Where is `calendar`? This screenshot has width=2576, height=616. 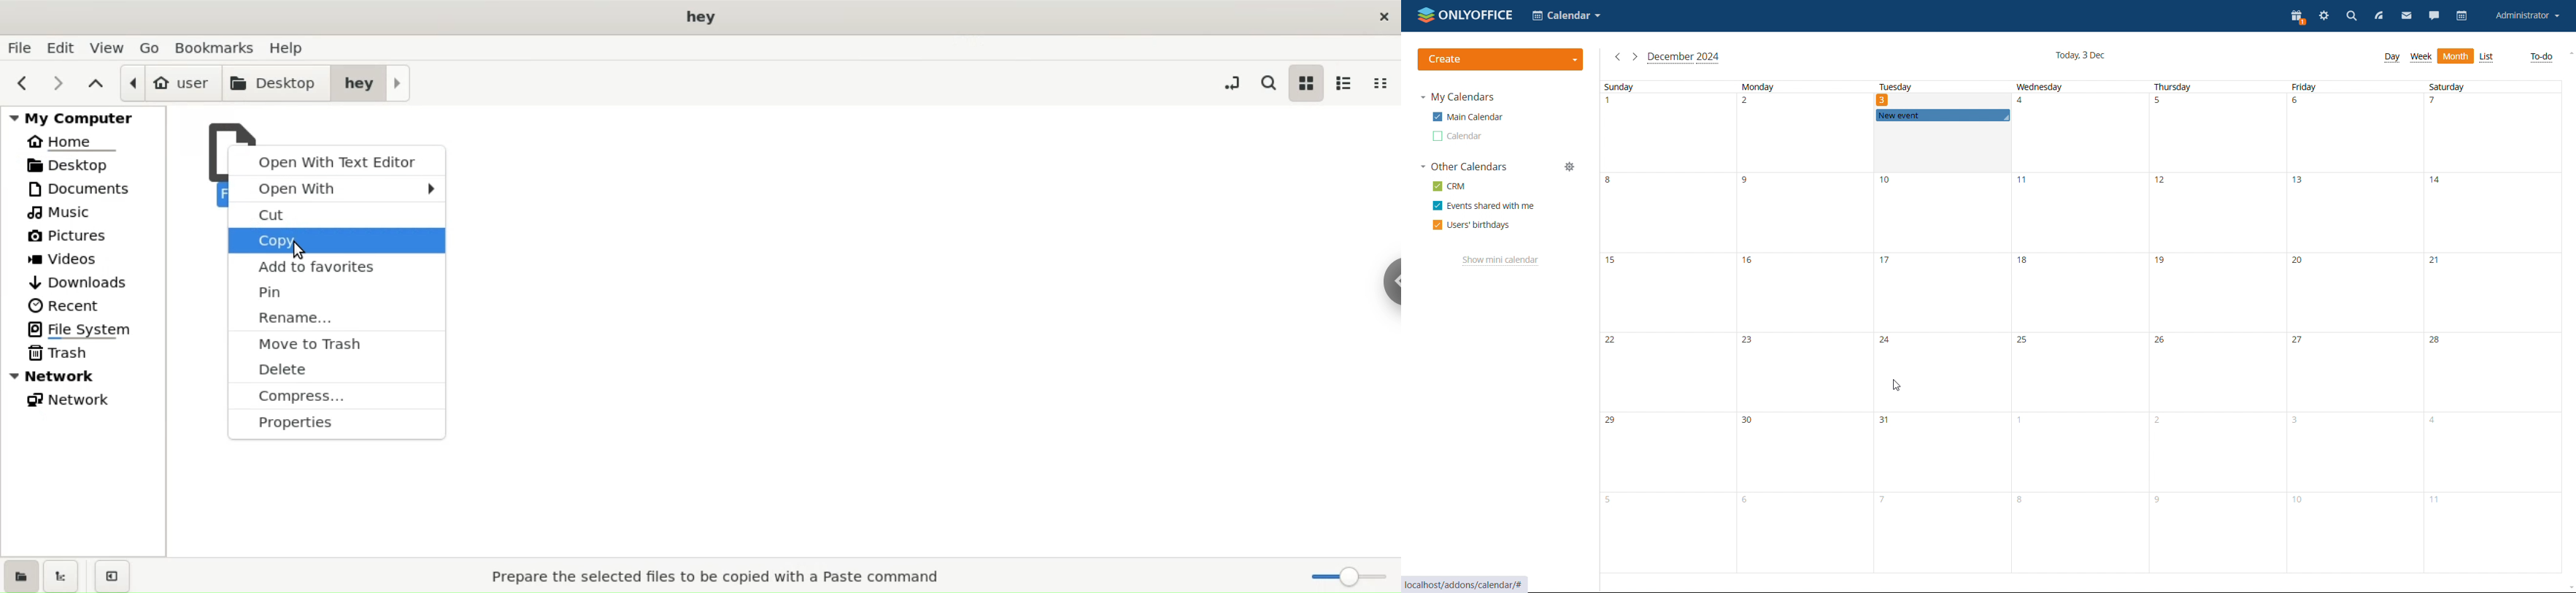 calendar is located at coordinates (2461, 16).